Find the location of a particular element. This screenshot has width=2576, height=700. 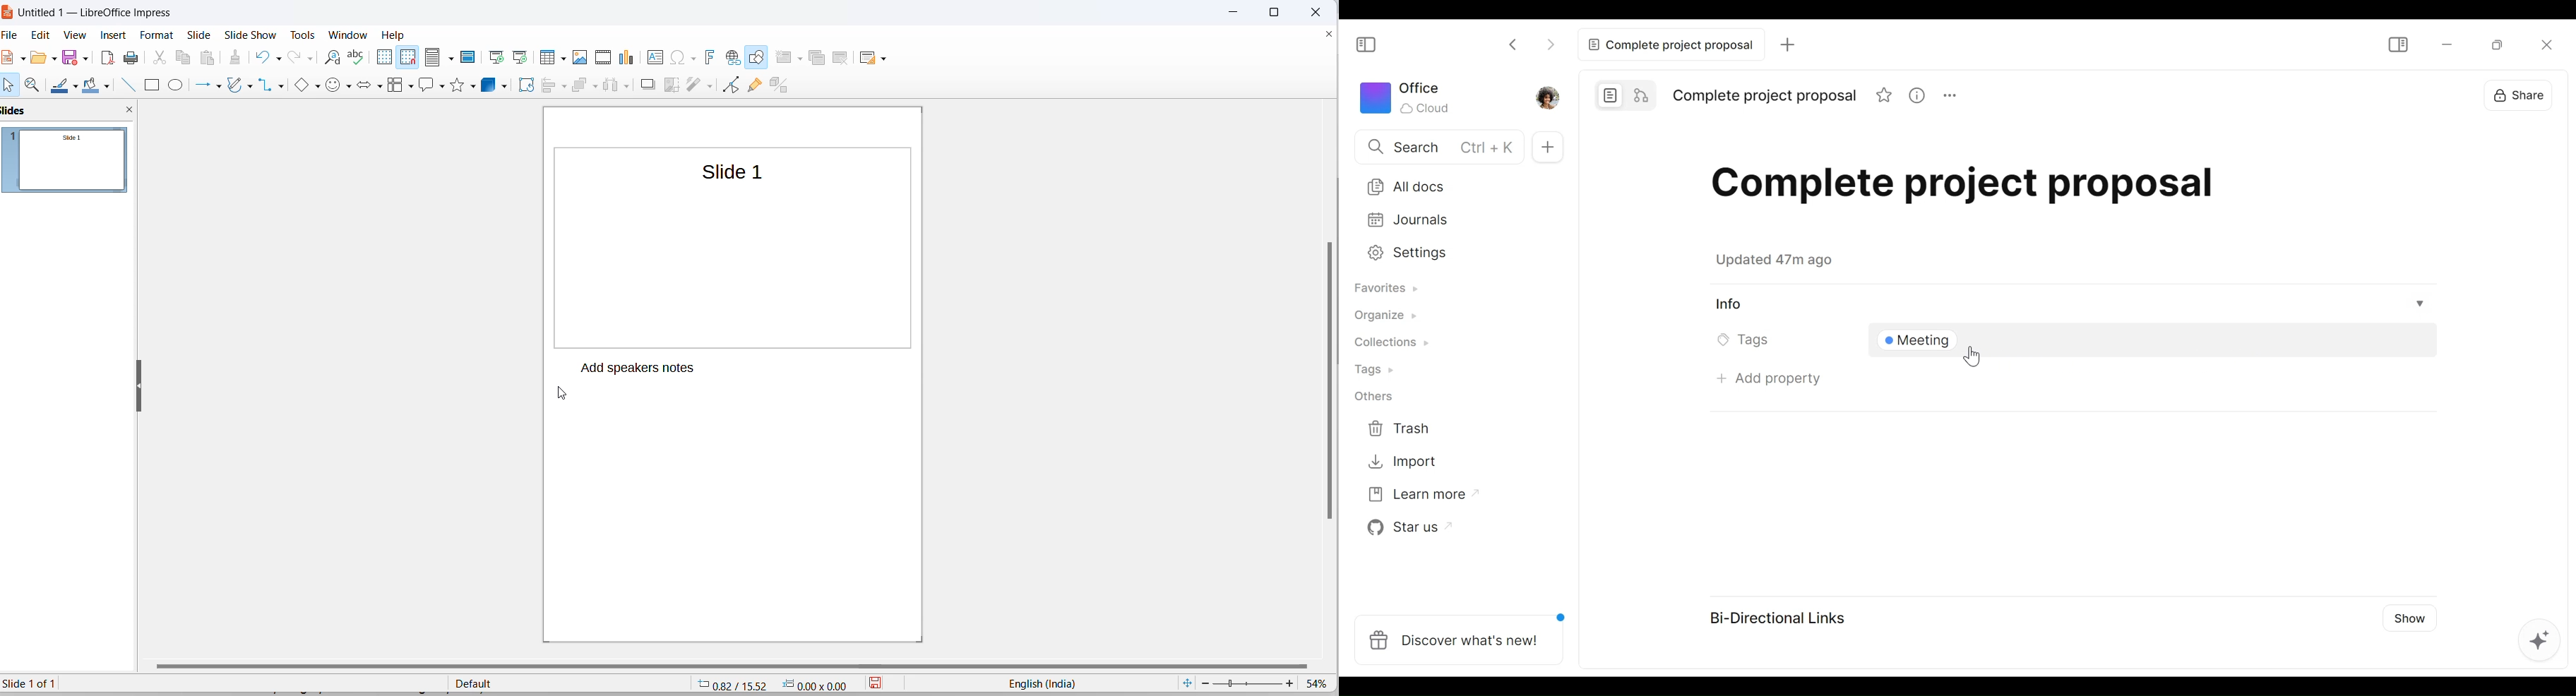

slide is located at coordinates (201, 35).